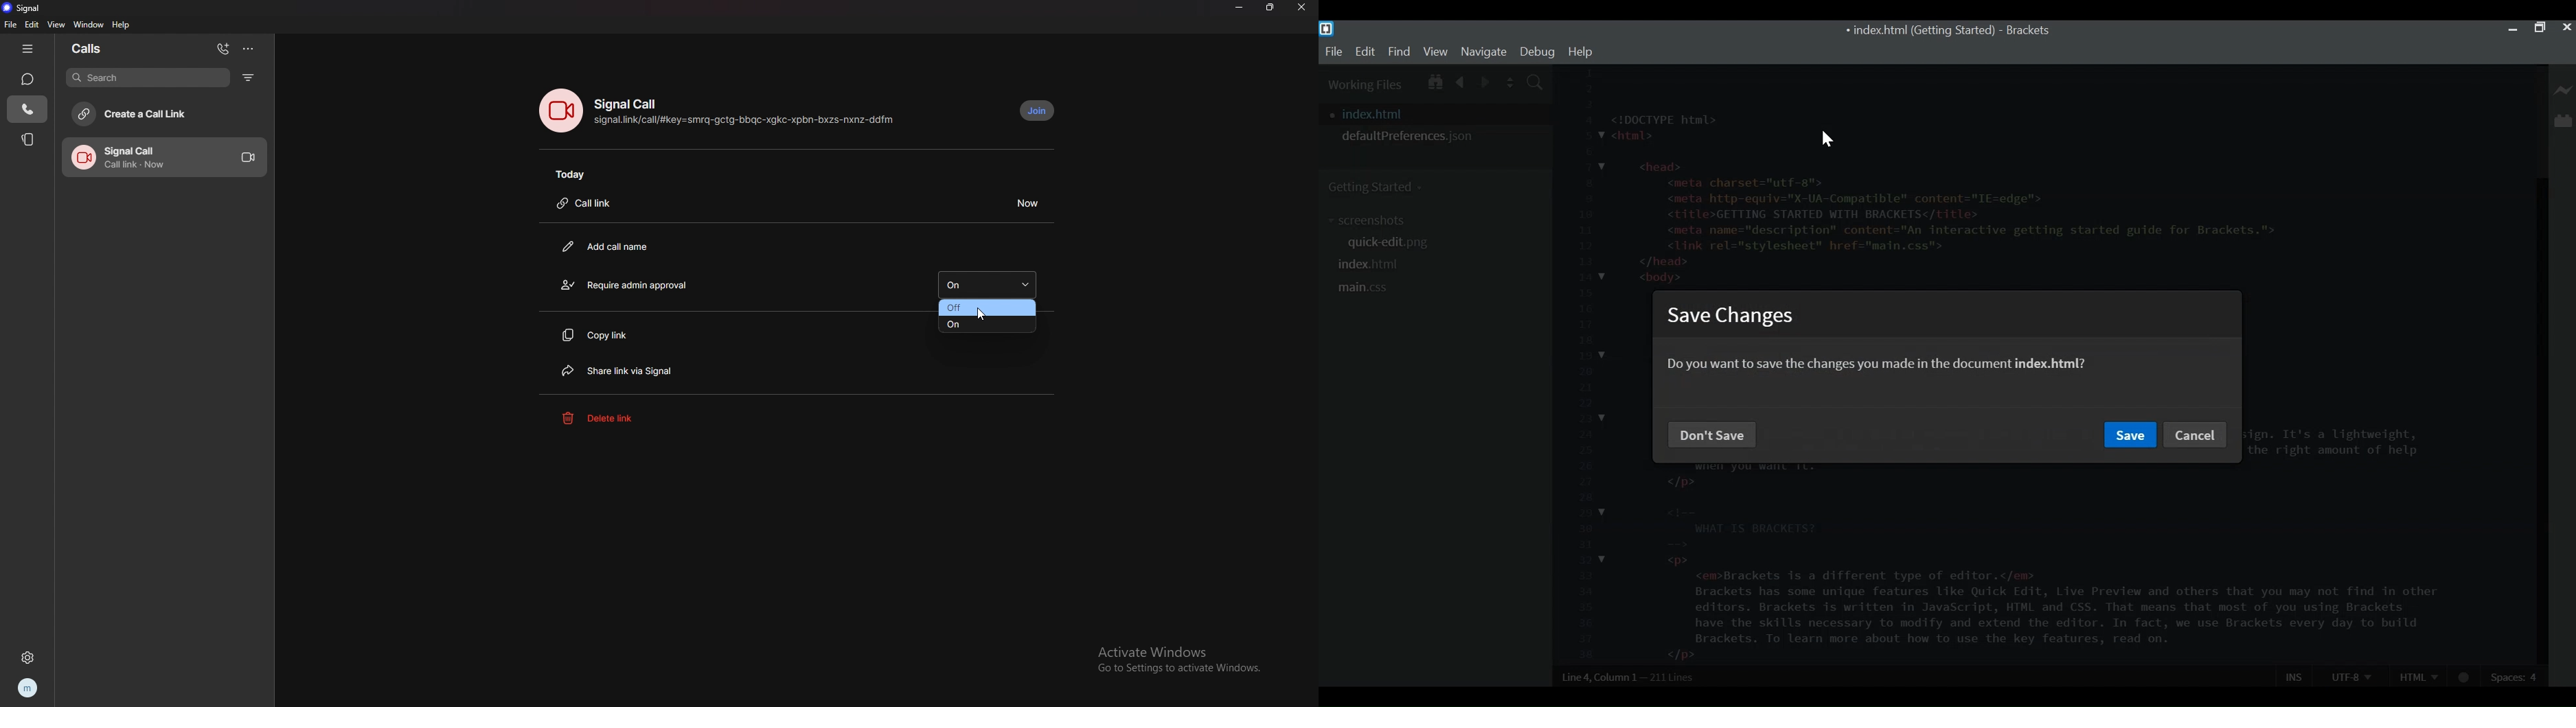 The width and height of the screenshot is (2576, 728). Describe the element at coordinates (1038, 111) in the screenshot. I see `join` at that location.